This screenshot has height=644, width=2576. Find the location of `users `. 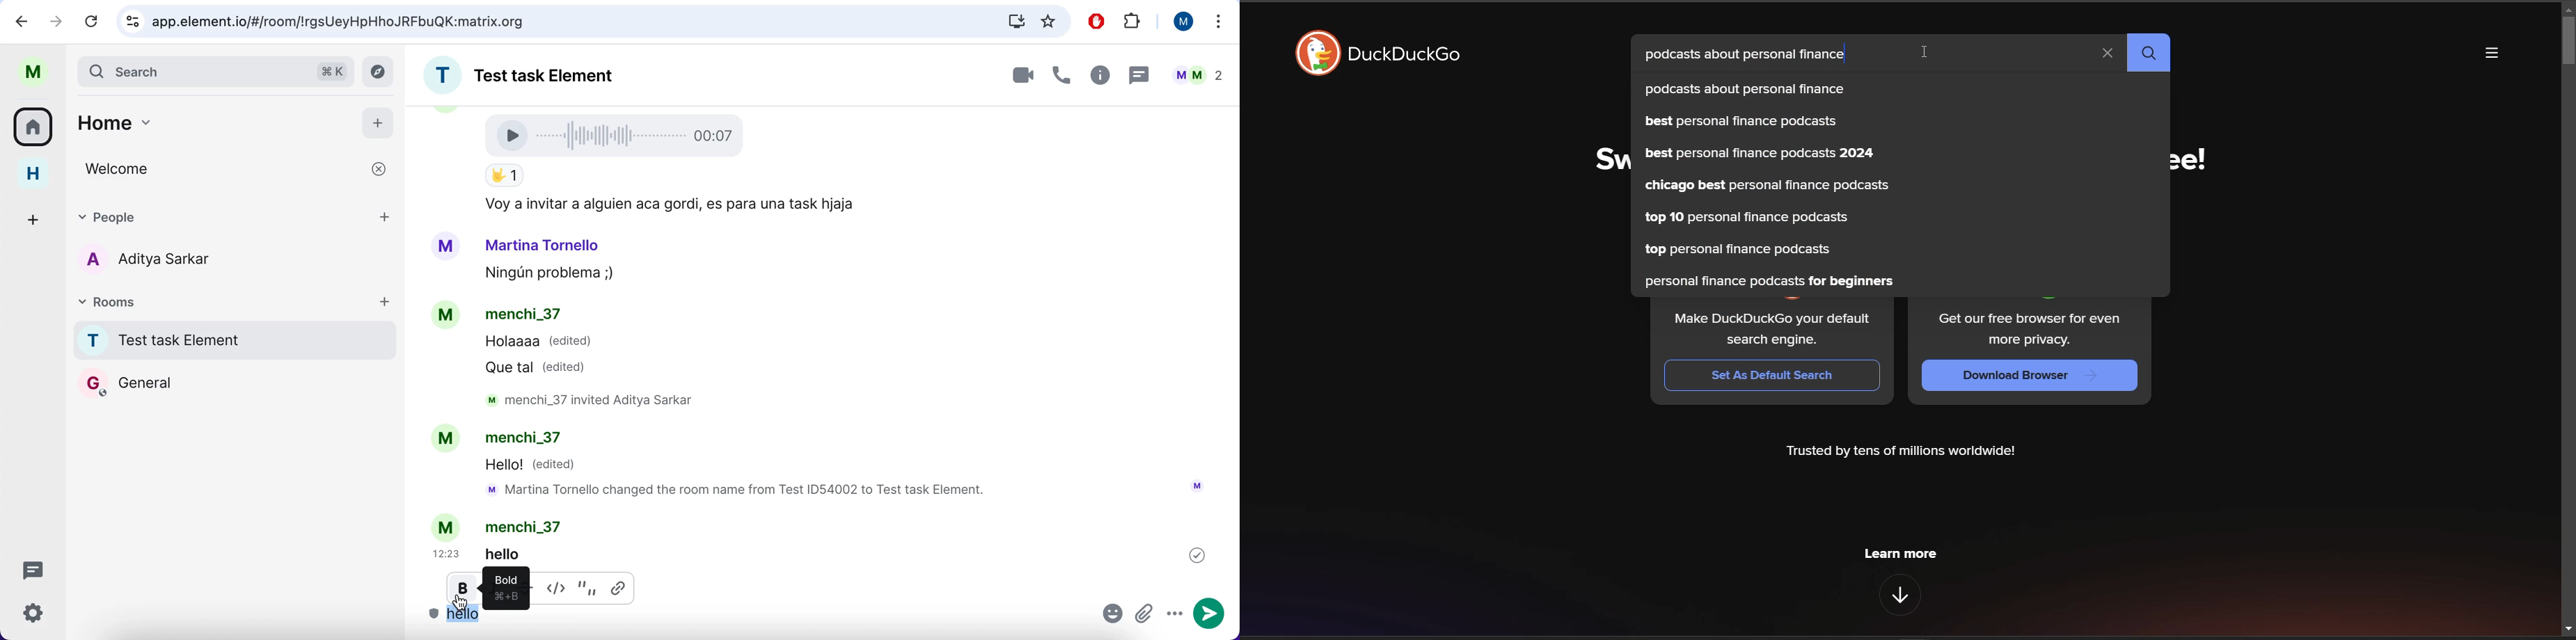

users  is located at coordinates (162, 261).